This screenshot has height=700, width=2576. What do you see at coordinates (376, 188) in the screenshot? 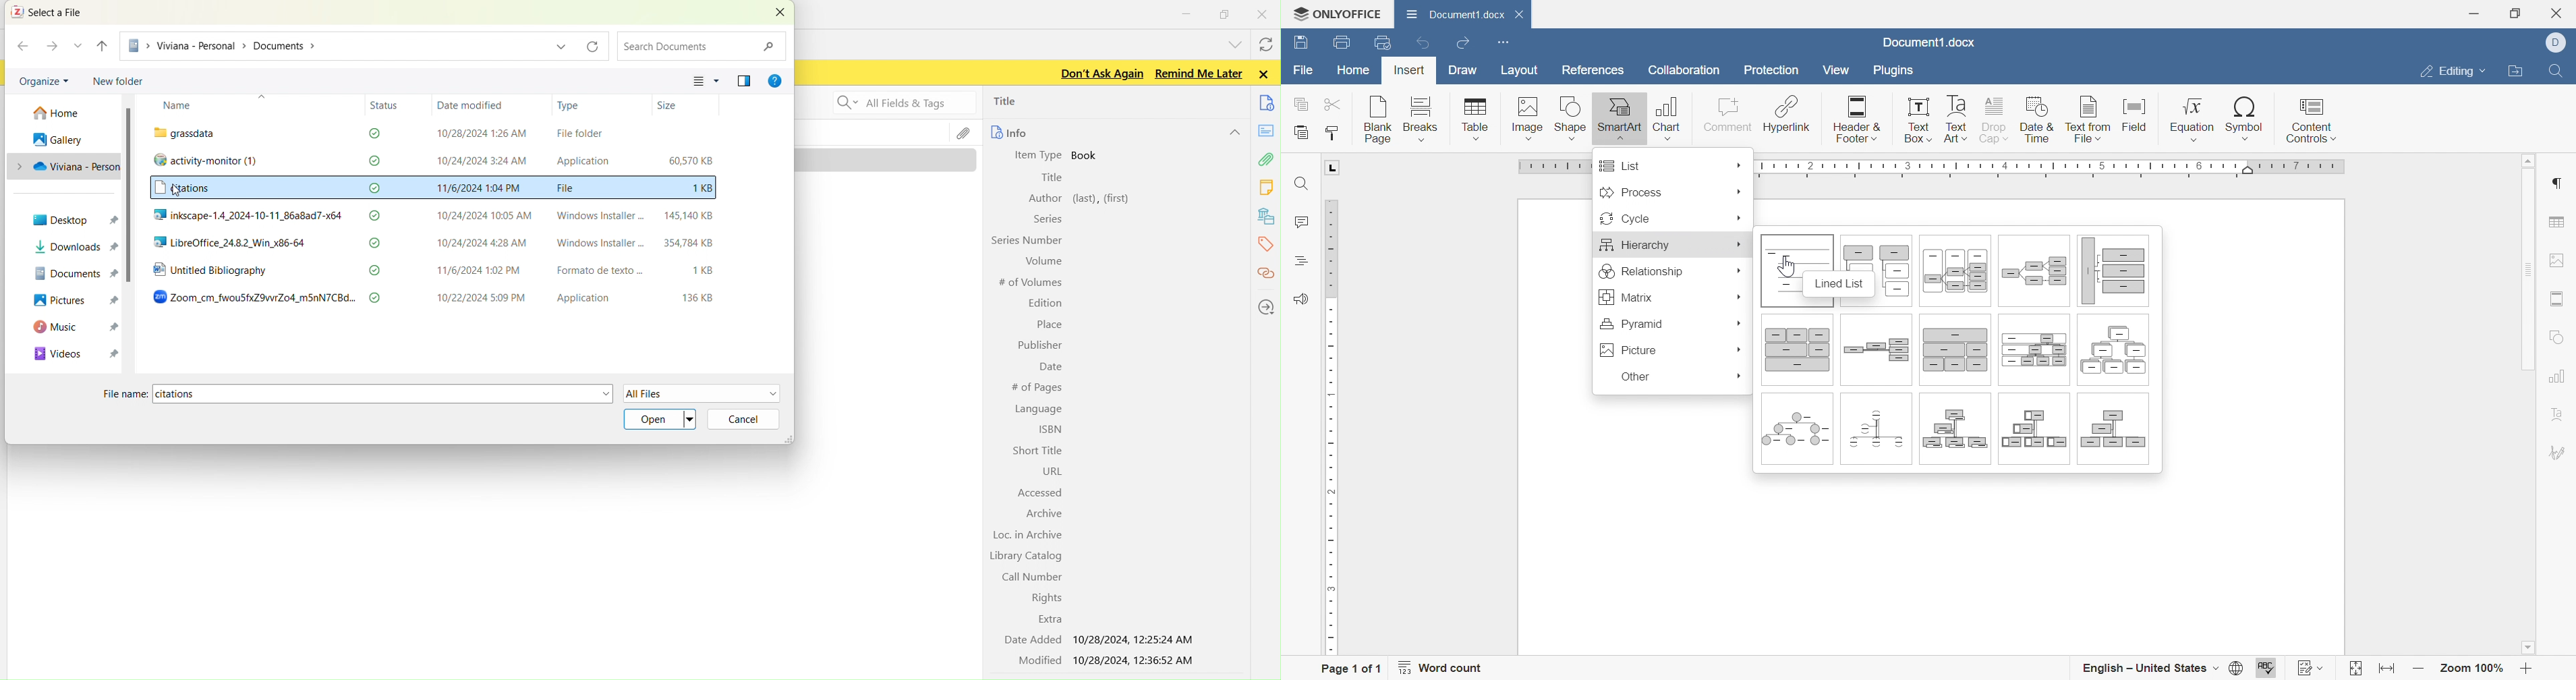
I see `check` at bounding box center [376, 188].